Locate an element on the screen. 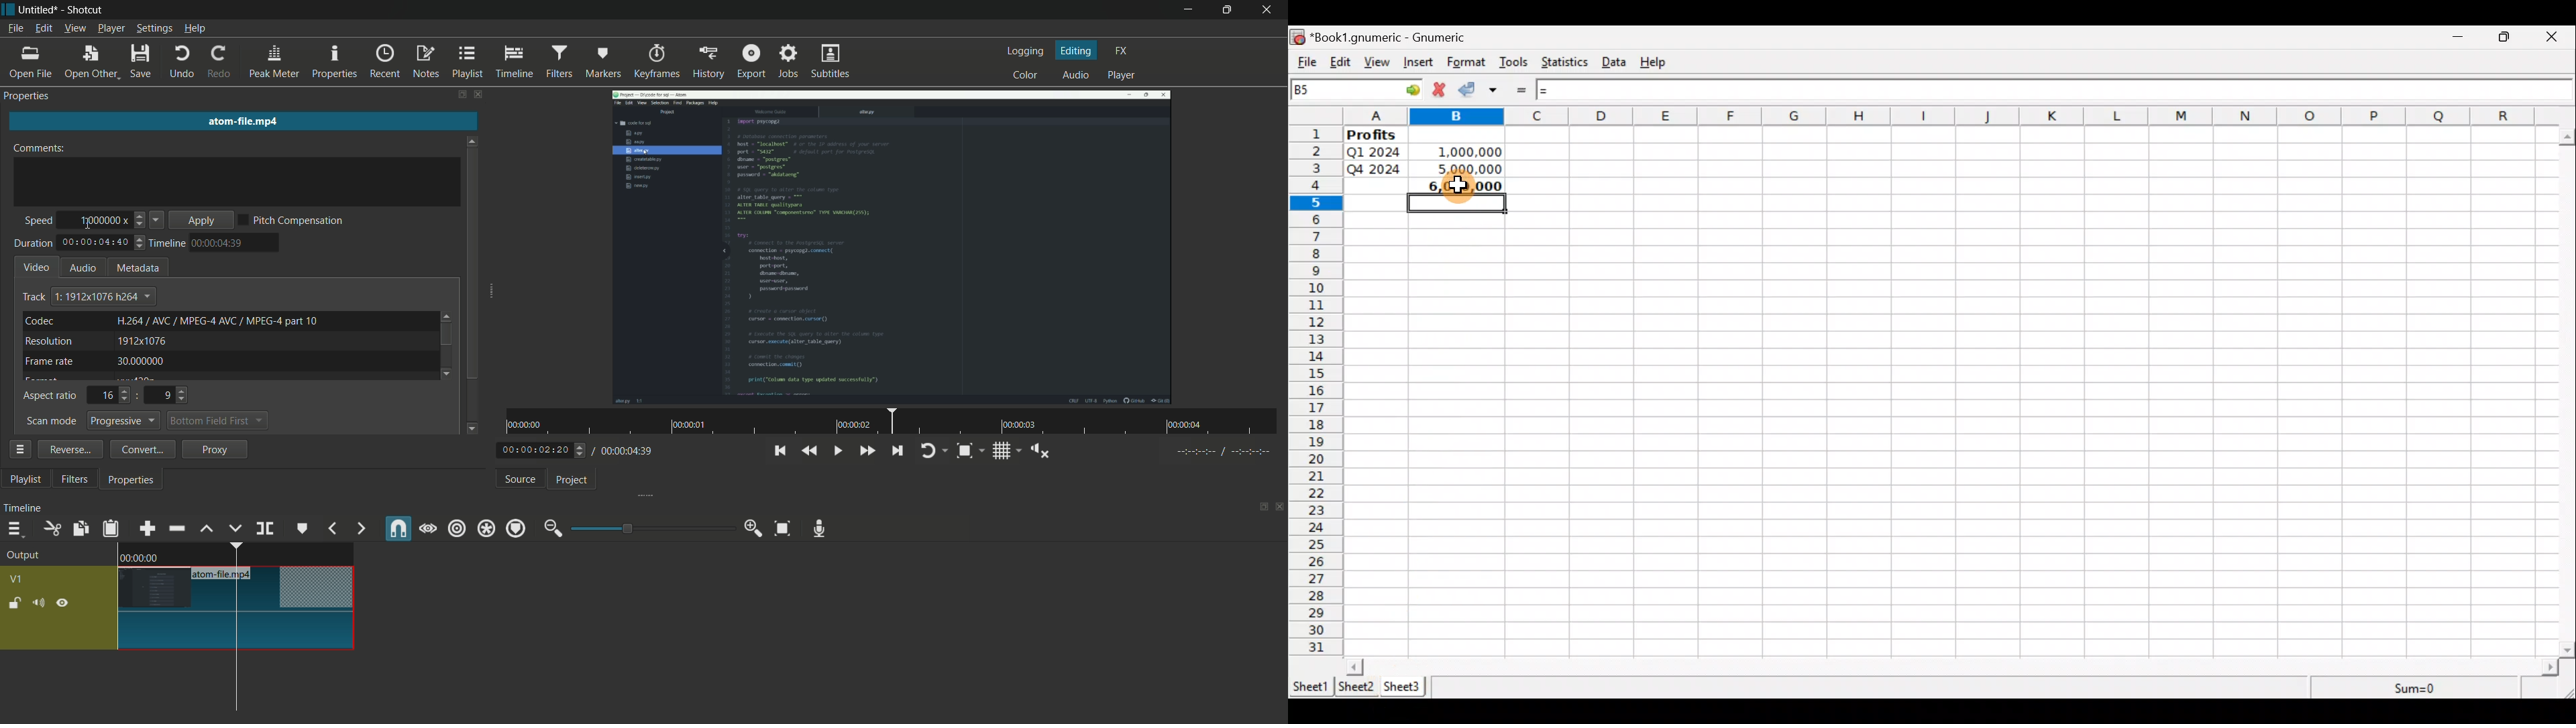  settings menu is located at coordinates (155, 29).